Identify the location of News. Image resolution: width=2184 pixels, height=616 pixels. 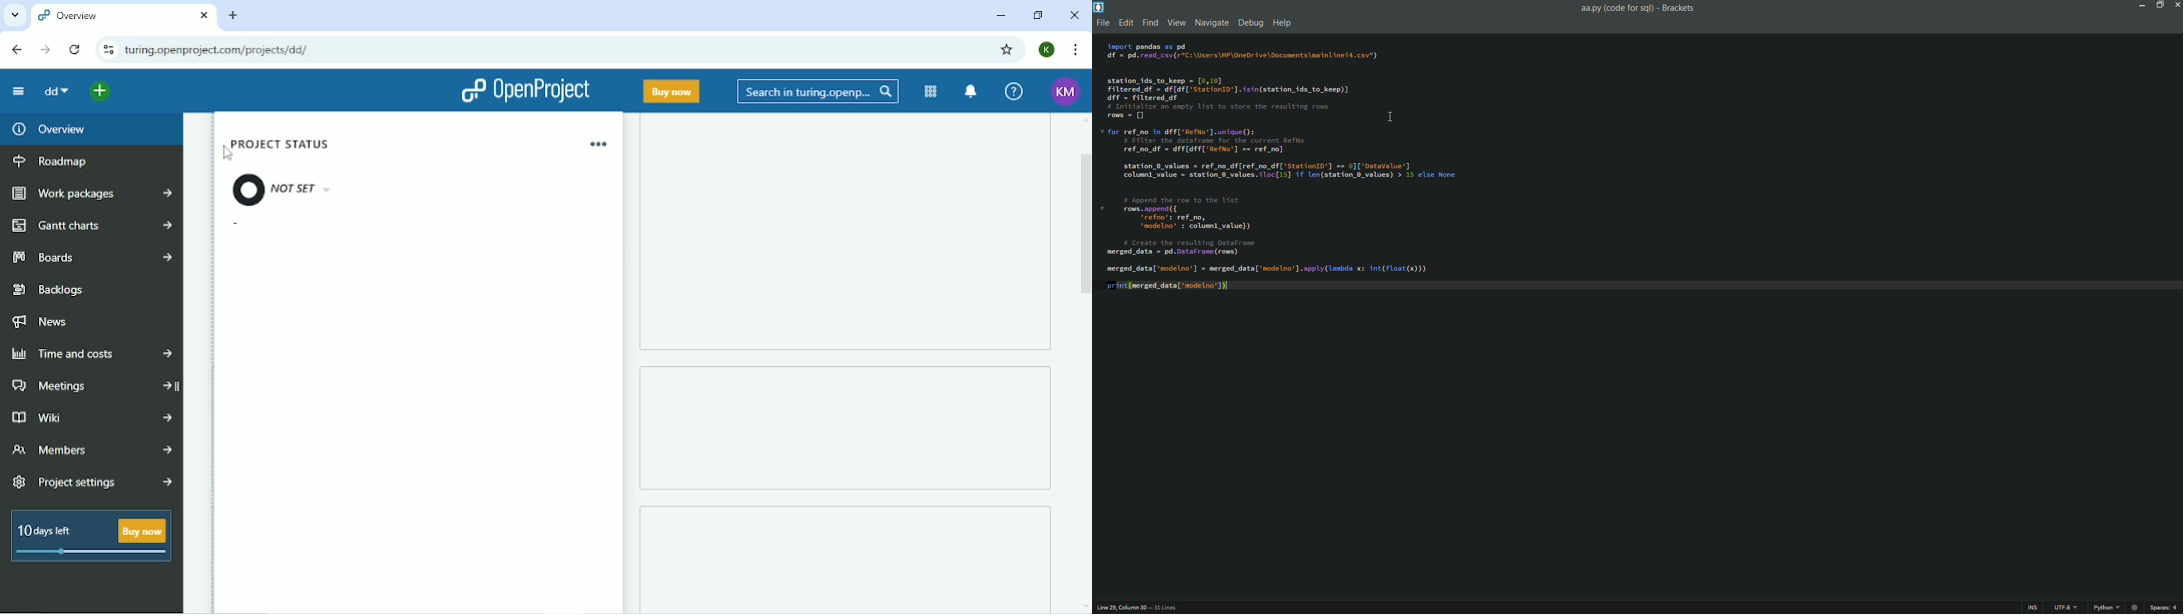
(44, 322).